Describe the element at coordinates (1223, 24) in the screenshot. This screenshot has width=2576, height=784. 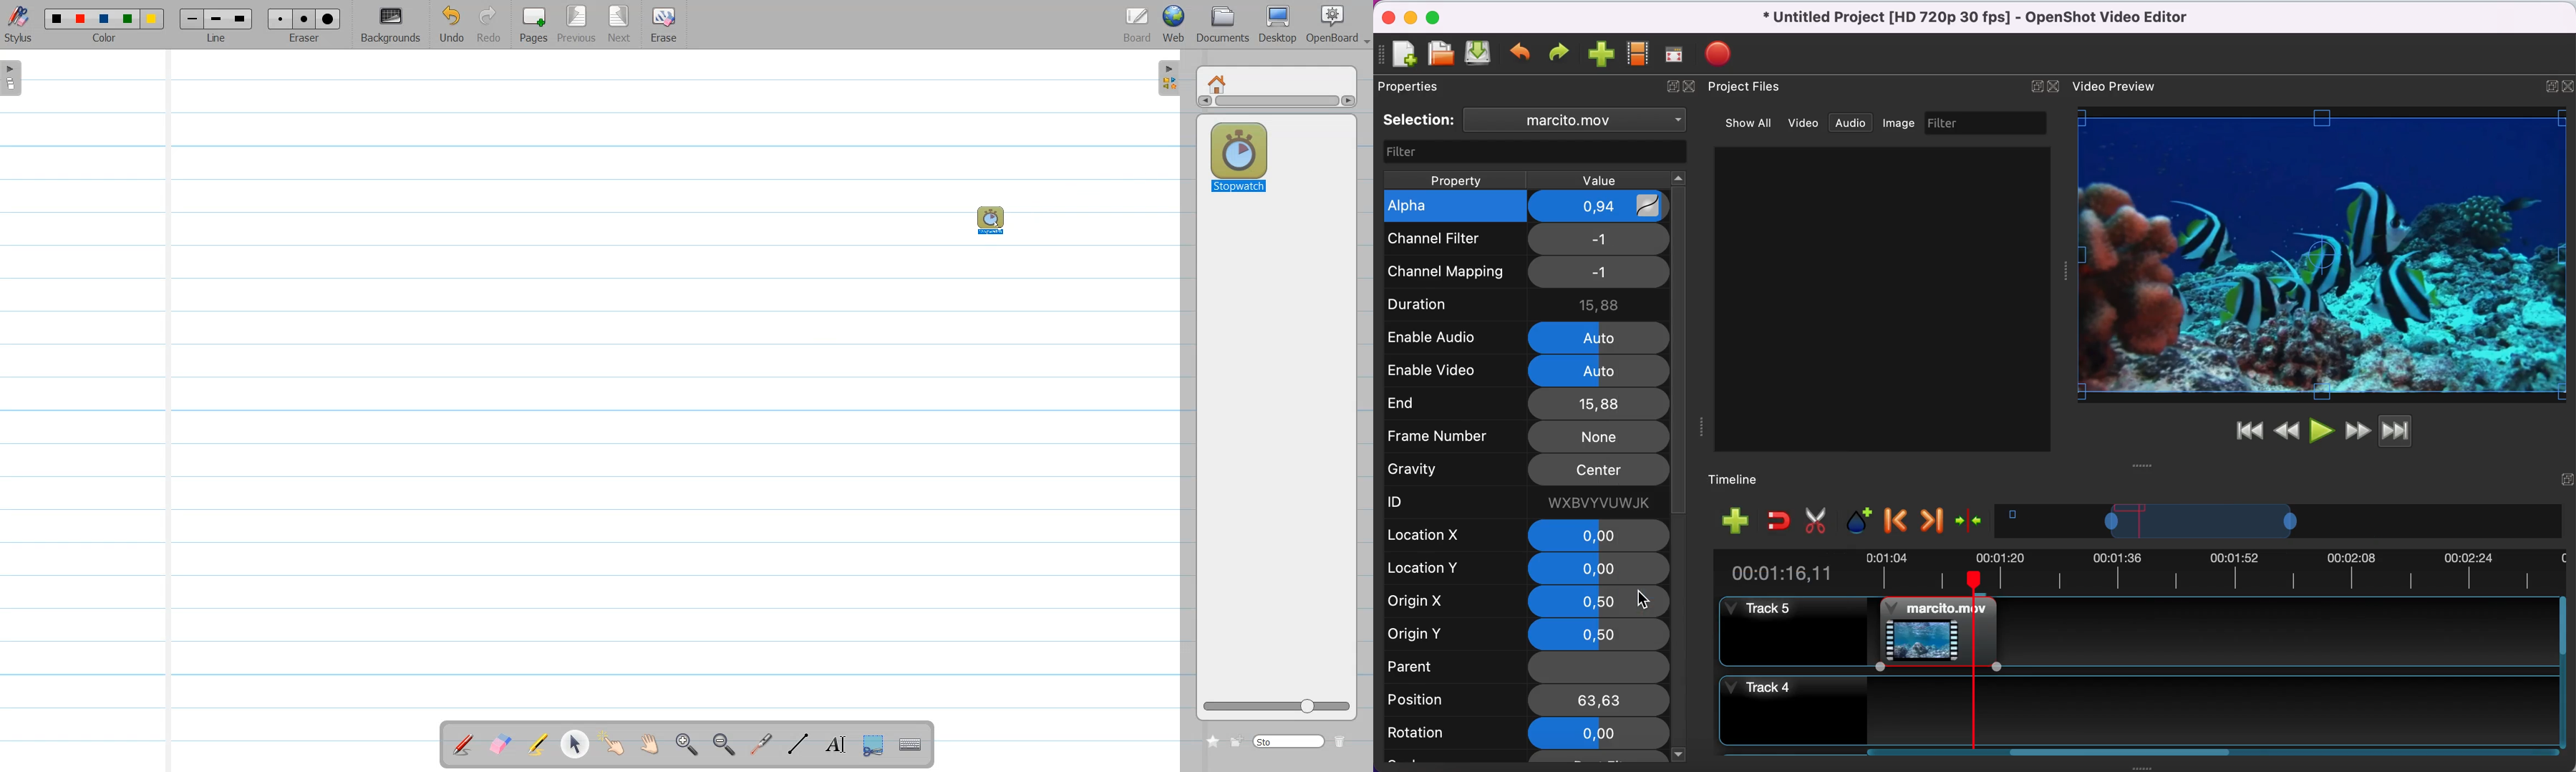
I see `Document` at that location.